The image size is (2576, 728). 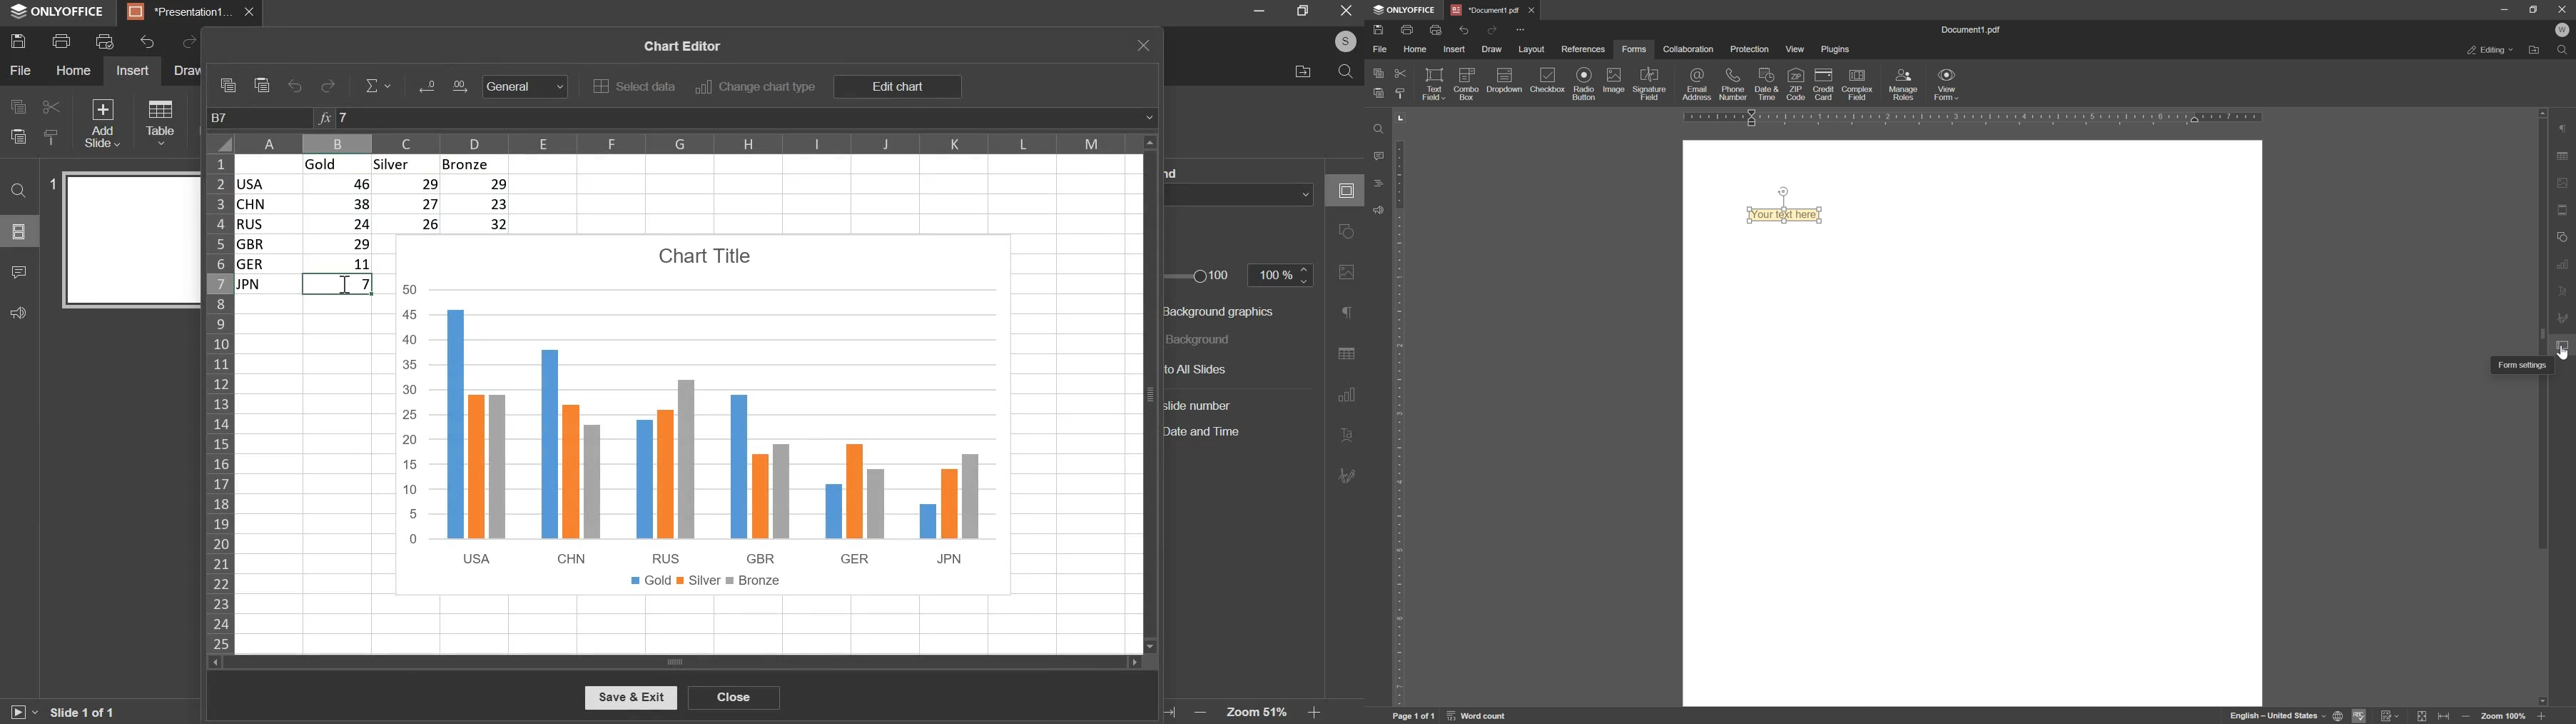 I want to click on copy, so click(x=227, y=85).